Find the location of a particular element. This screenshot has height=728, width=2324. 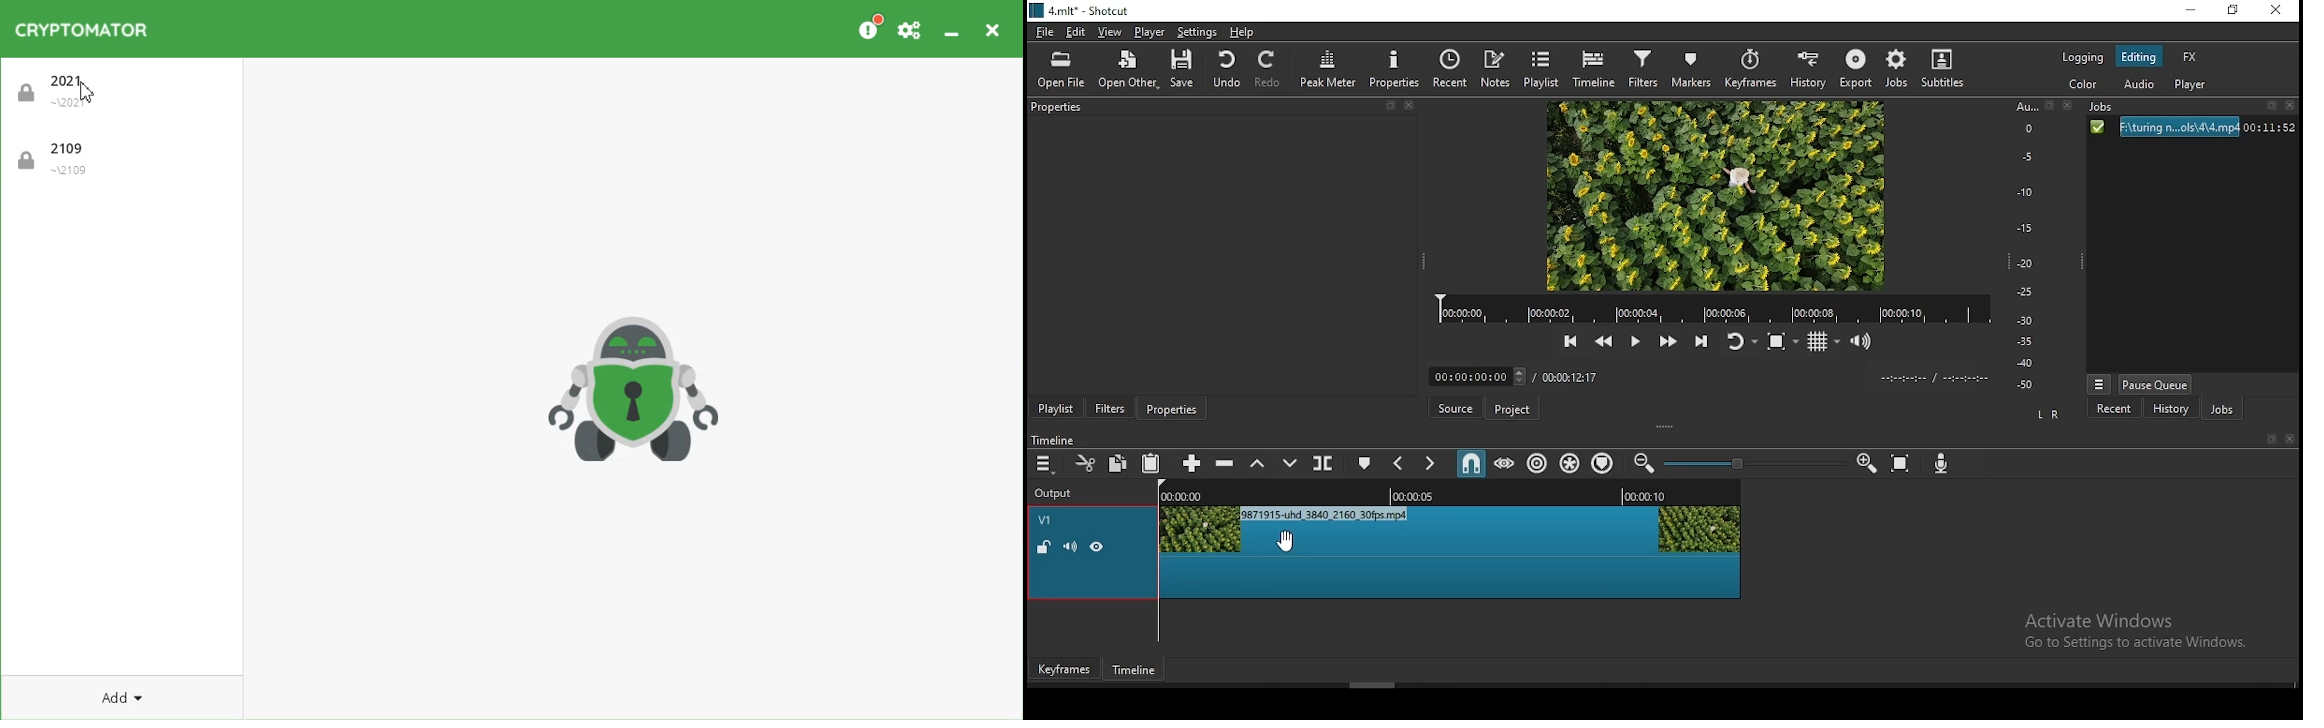

4.mlt - Shotcut is located at coordinates (1082, 11).